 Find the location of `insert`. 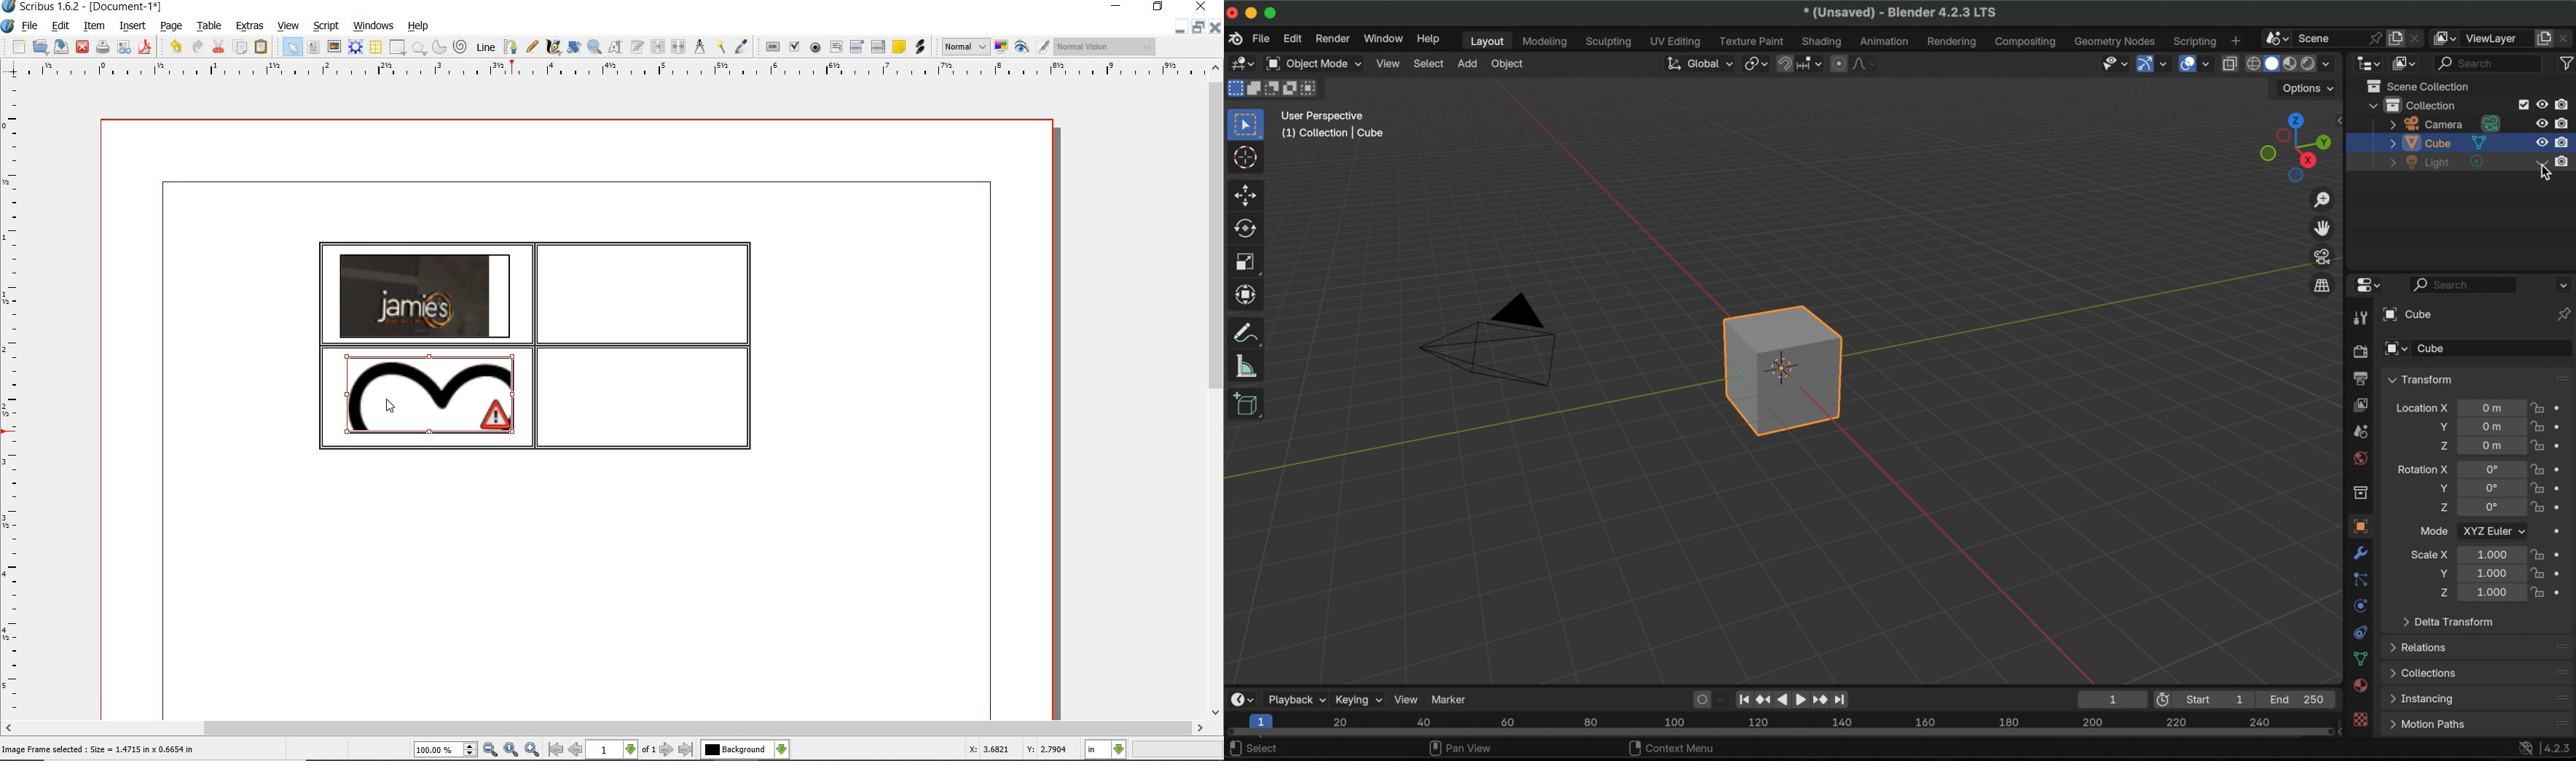

insert is located at coordinates (131, 27).